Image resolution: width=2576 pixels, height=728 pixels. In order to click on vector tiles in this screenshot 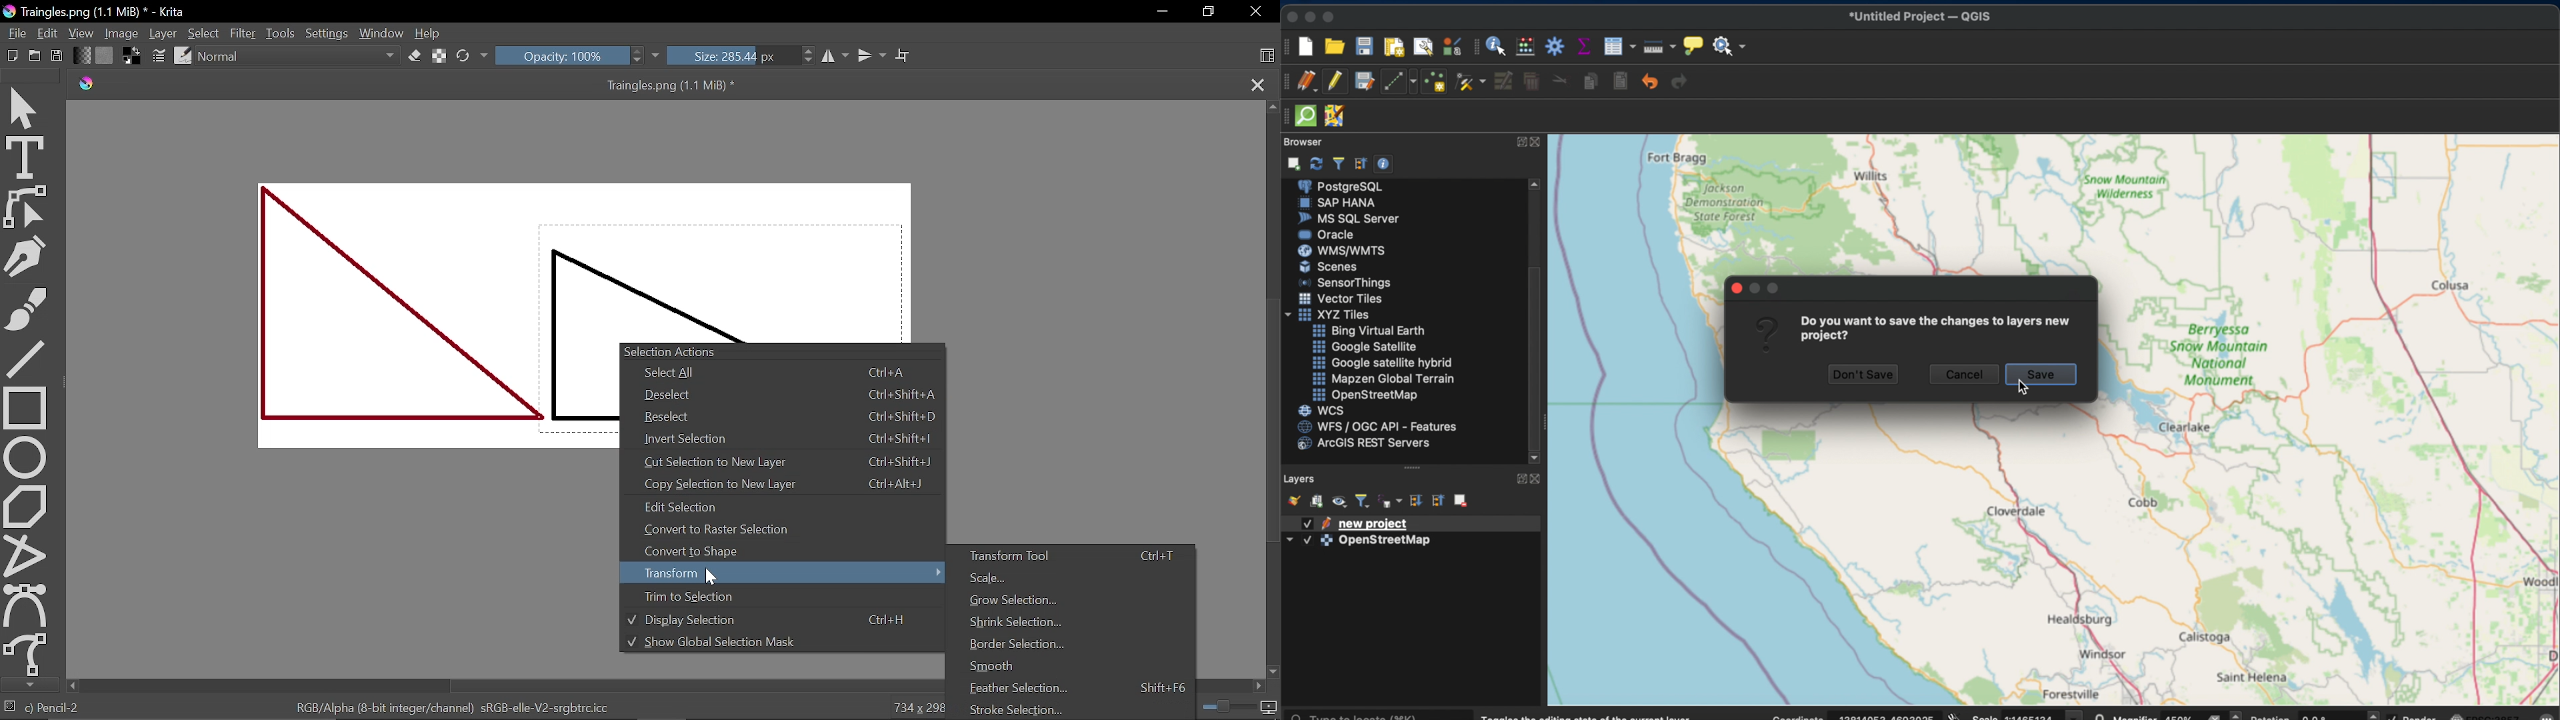, I will do `click(1341, 299)`.